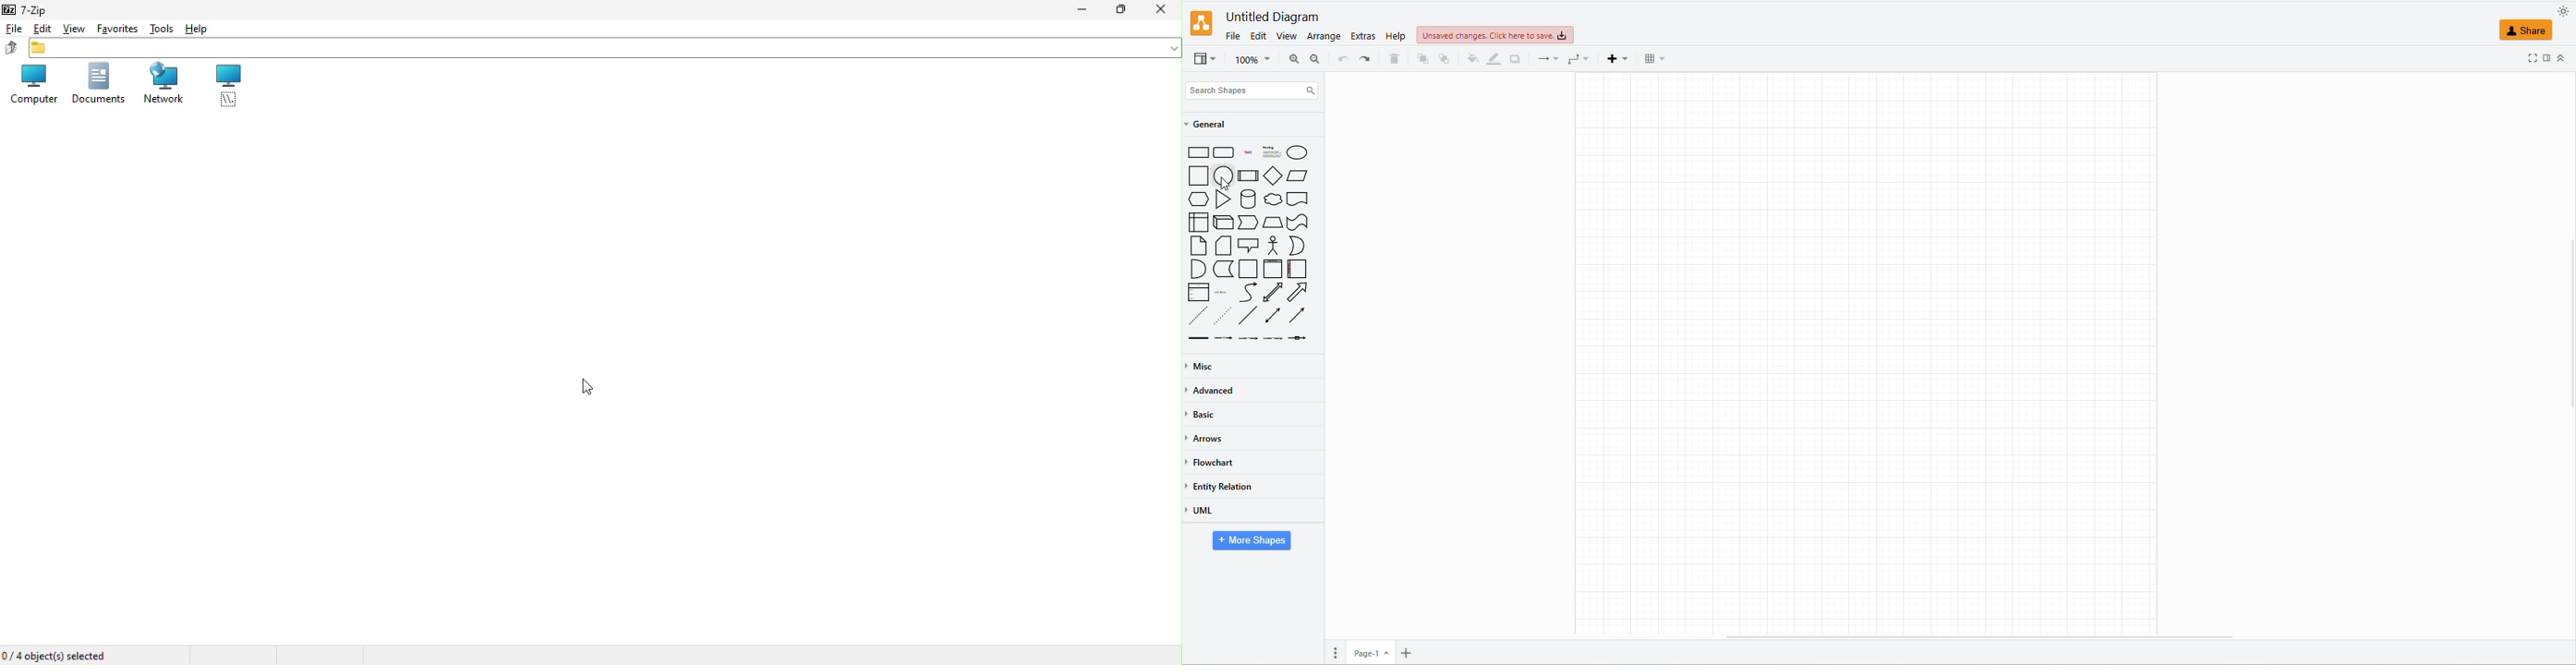 This screenshot has height=672, width=2576. I want to click on STEP, so click(1246, 220).